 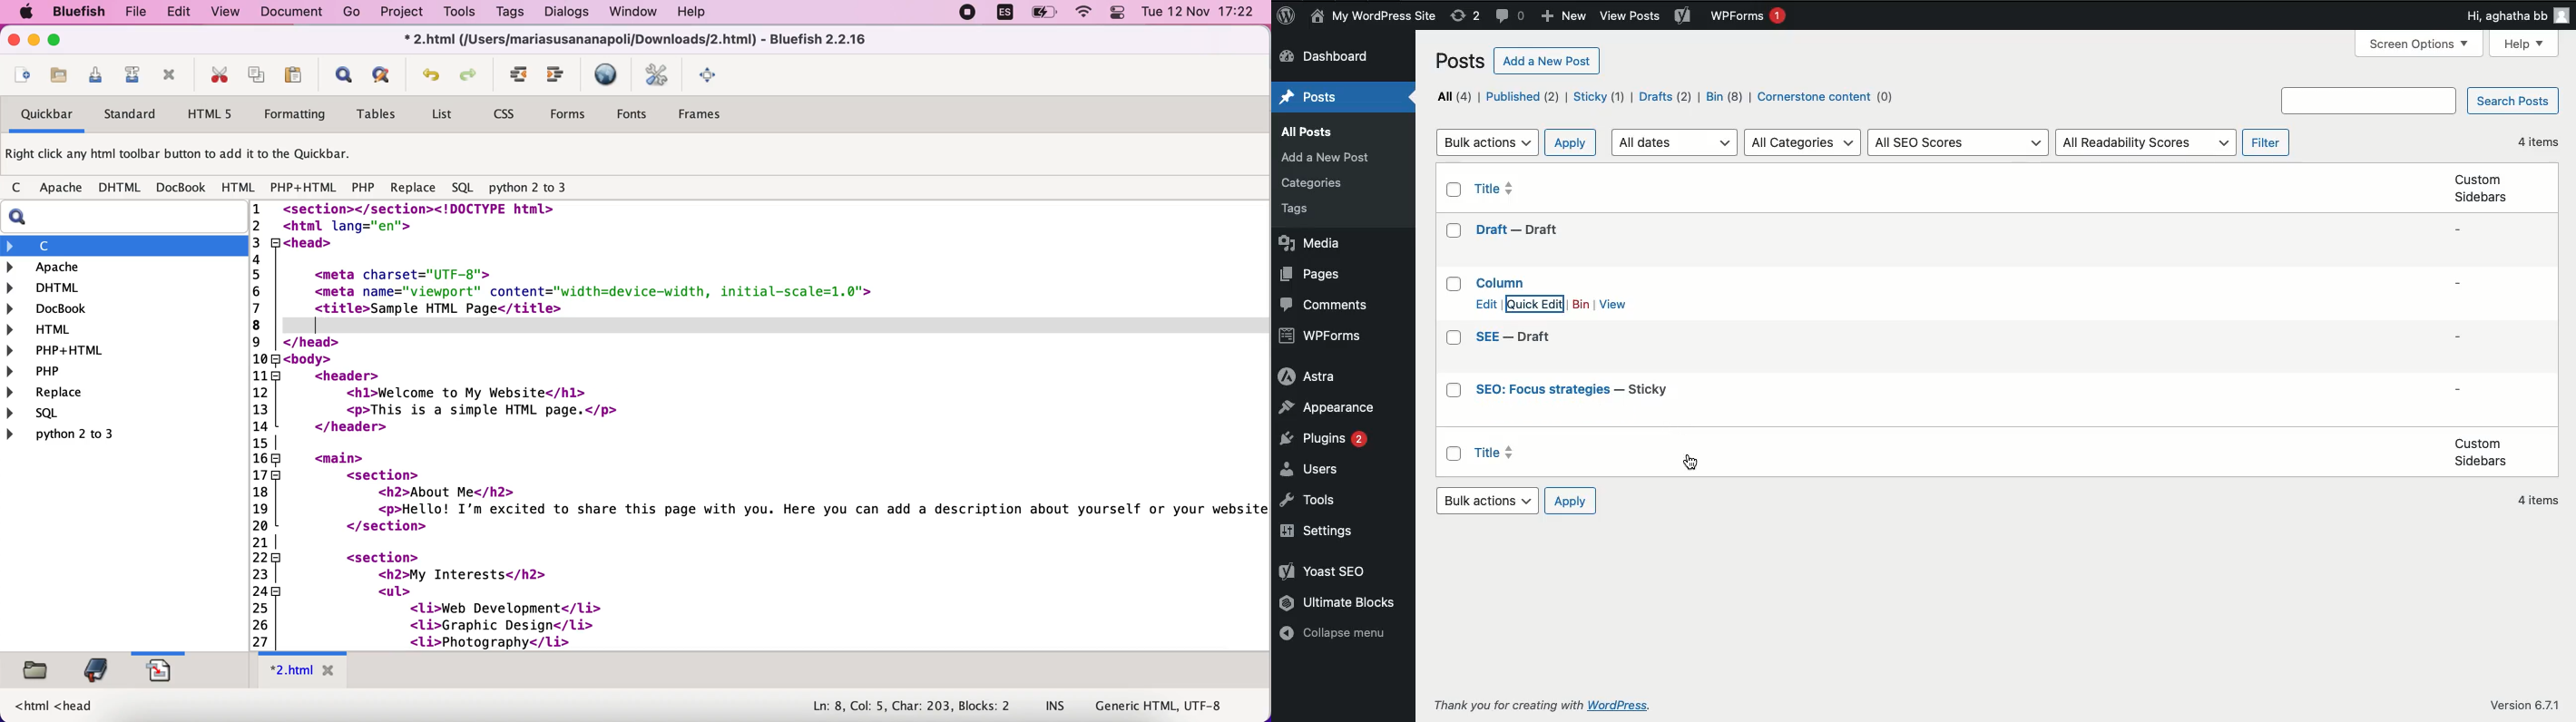 What do you see at coordinates (30, 12) in the screenshot?
I see `mac logo` at bounding box center [30, 12].